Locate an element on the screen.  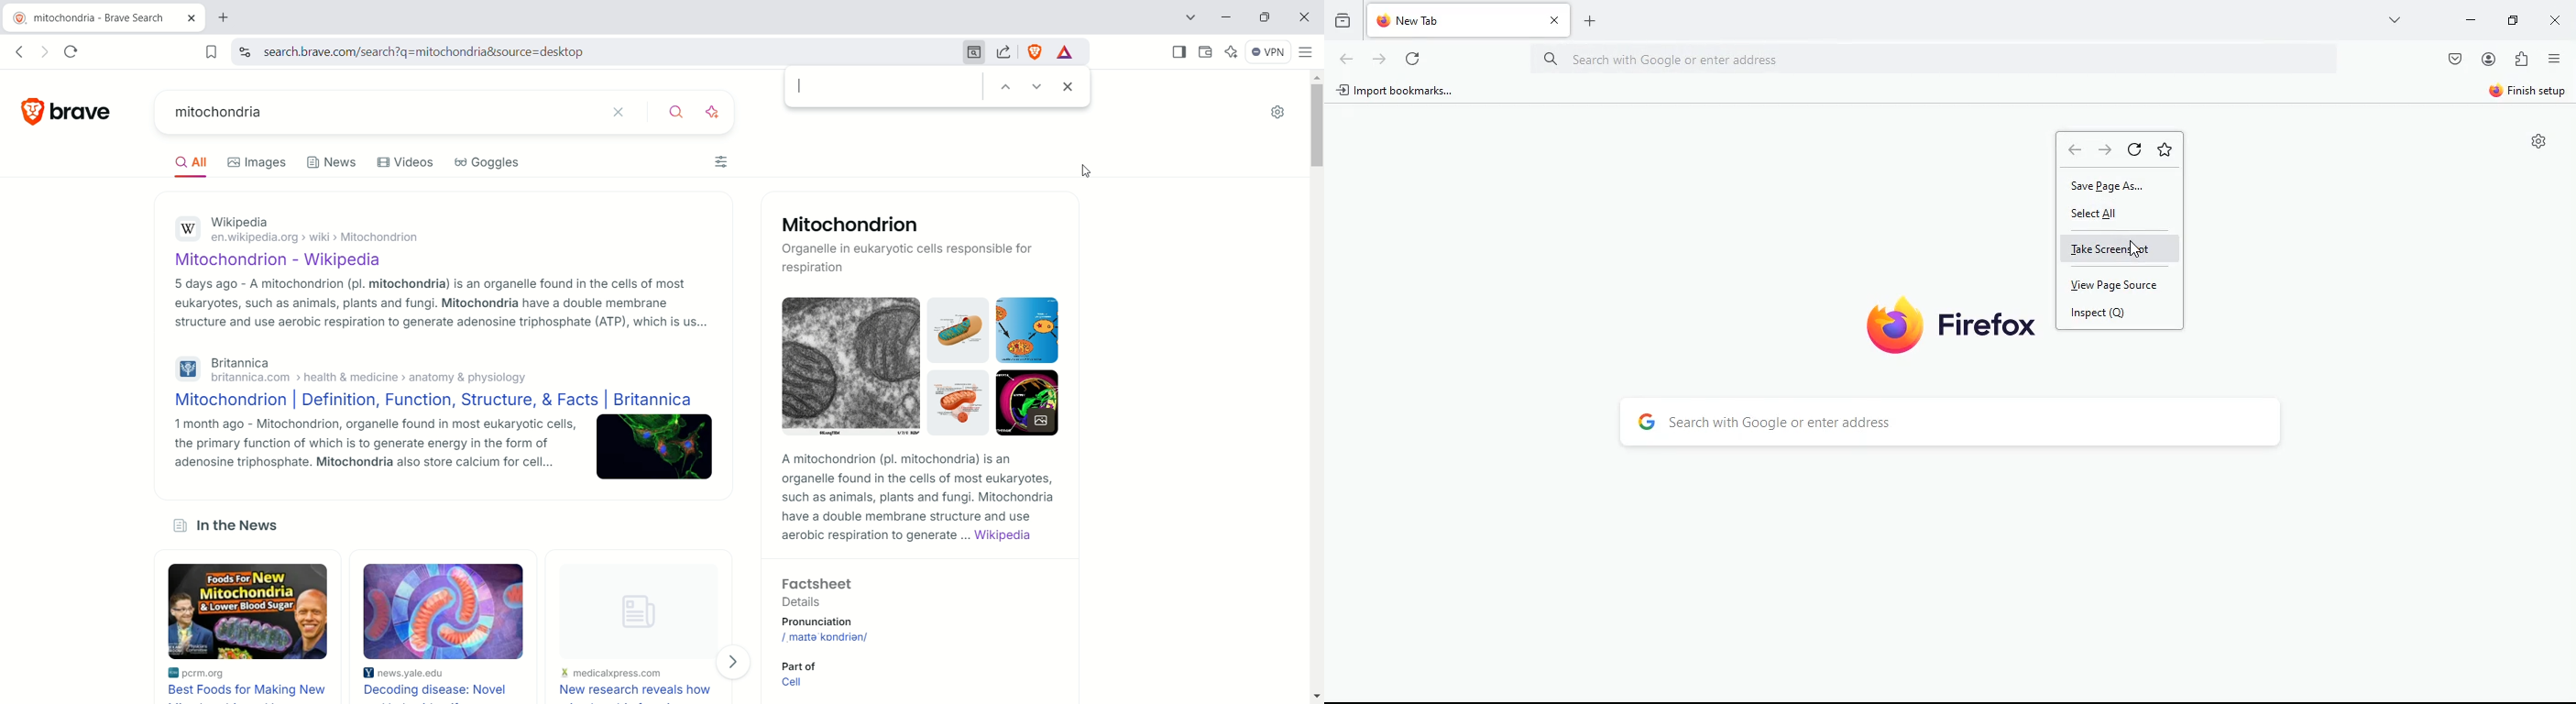
select all is located at coordinates (2113, 214).